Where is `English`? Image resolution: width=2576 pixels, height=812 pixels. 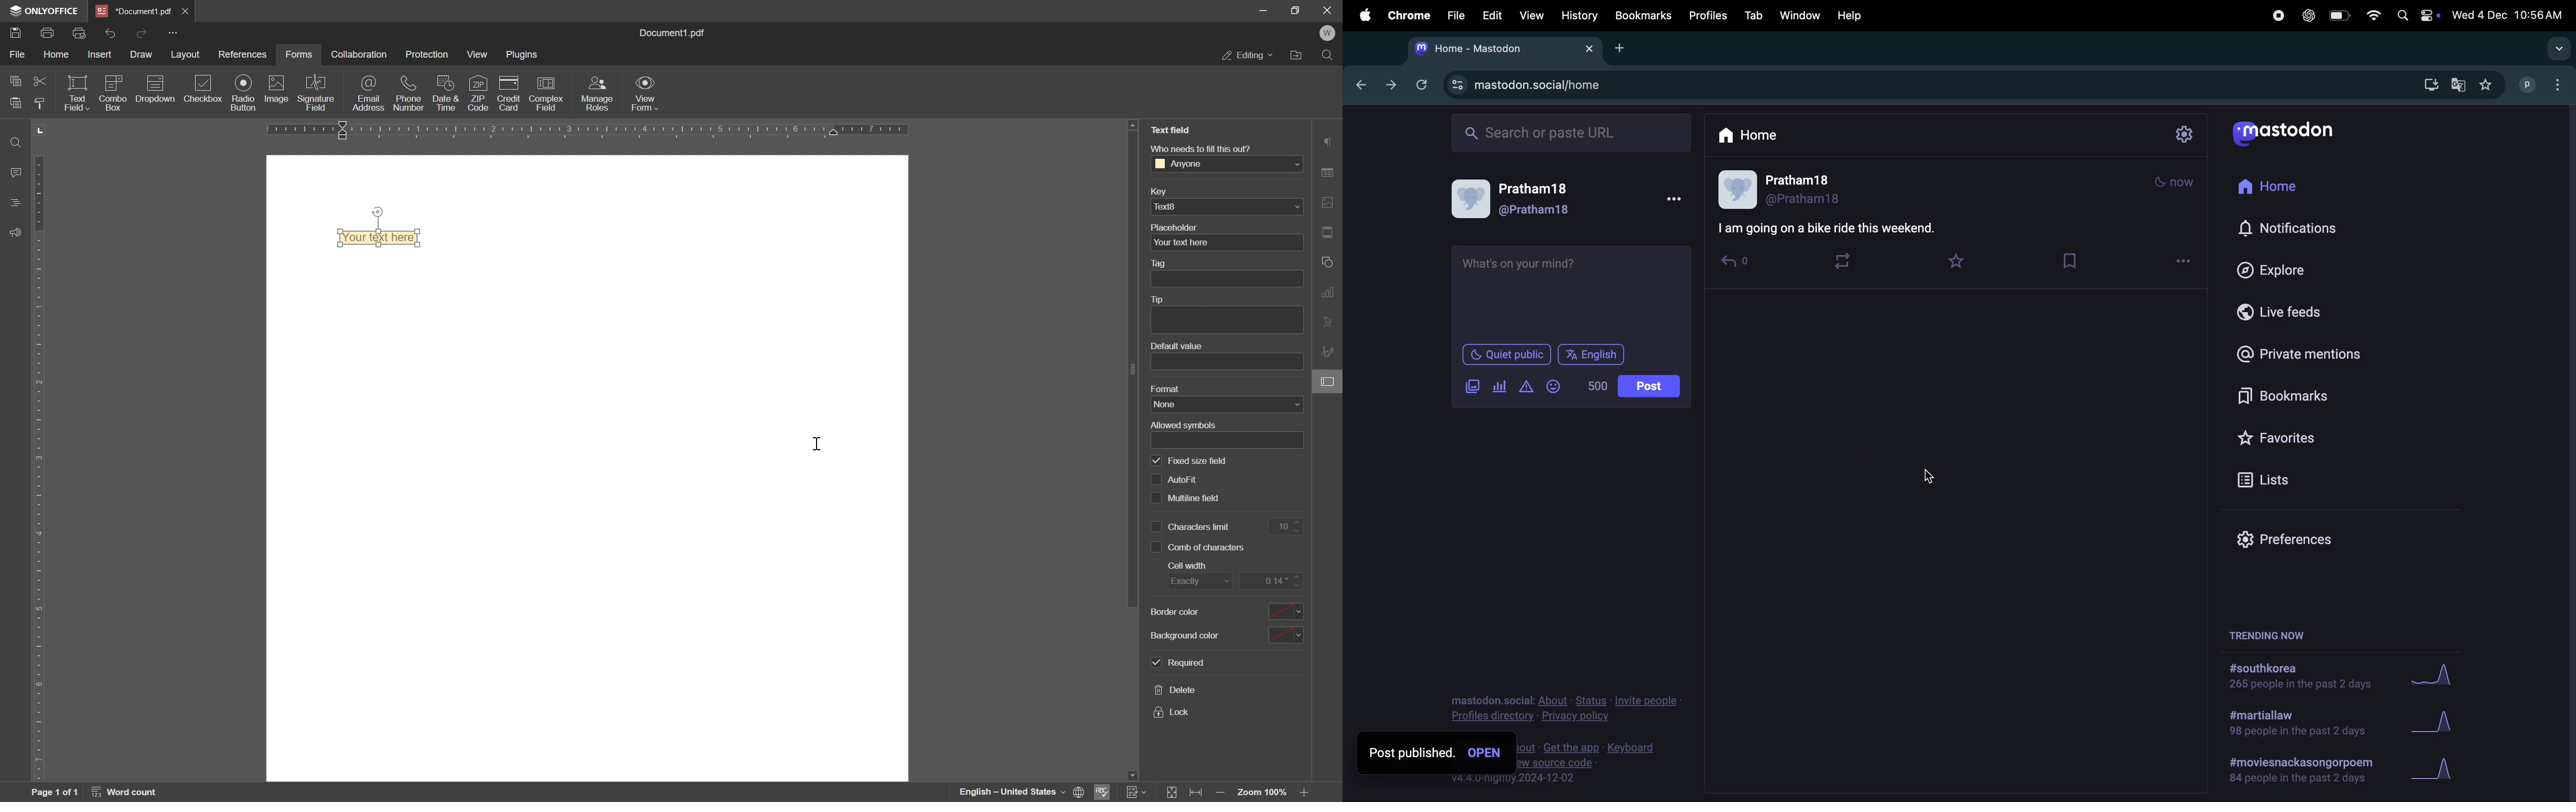
English is located at coordinates (1593, 355).